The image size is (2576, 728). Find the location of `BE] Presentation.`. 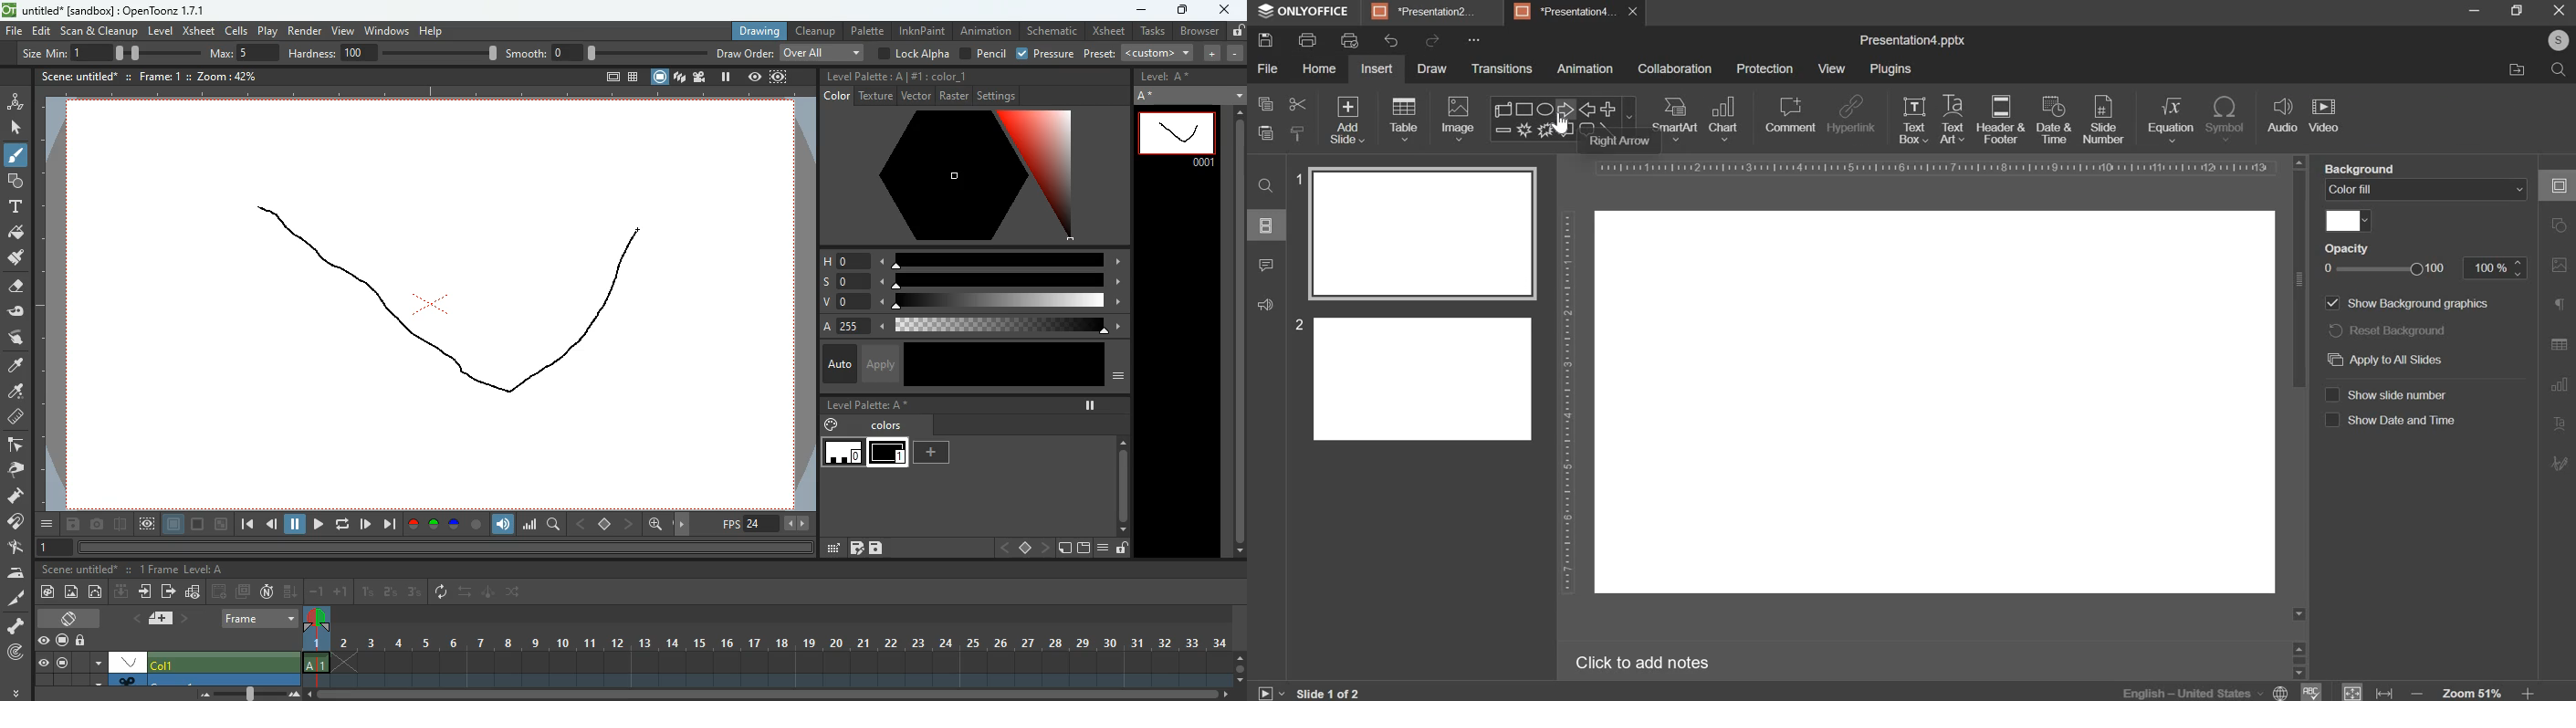

BE] Presentation. is located at coordinates (1428, 10).